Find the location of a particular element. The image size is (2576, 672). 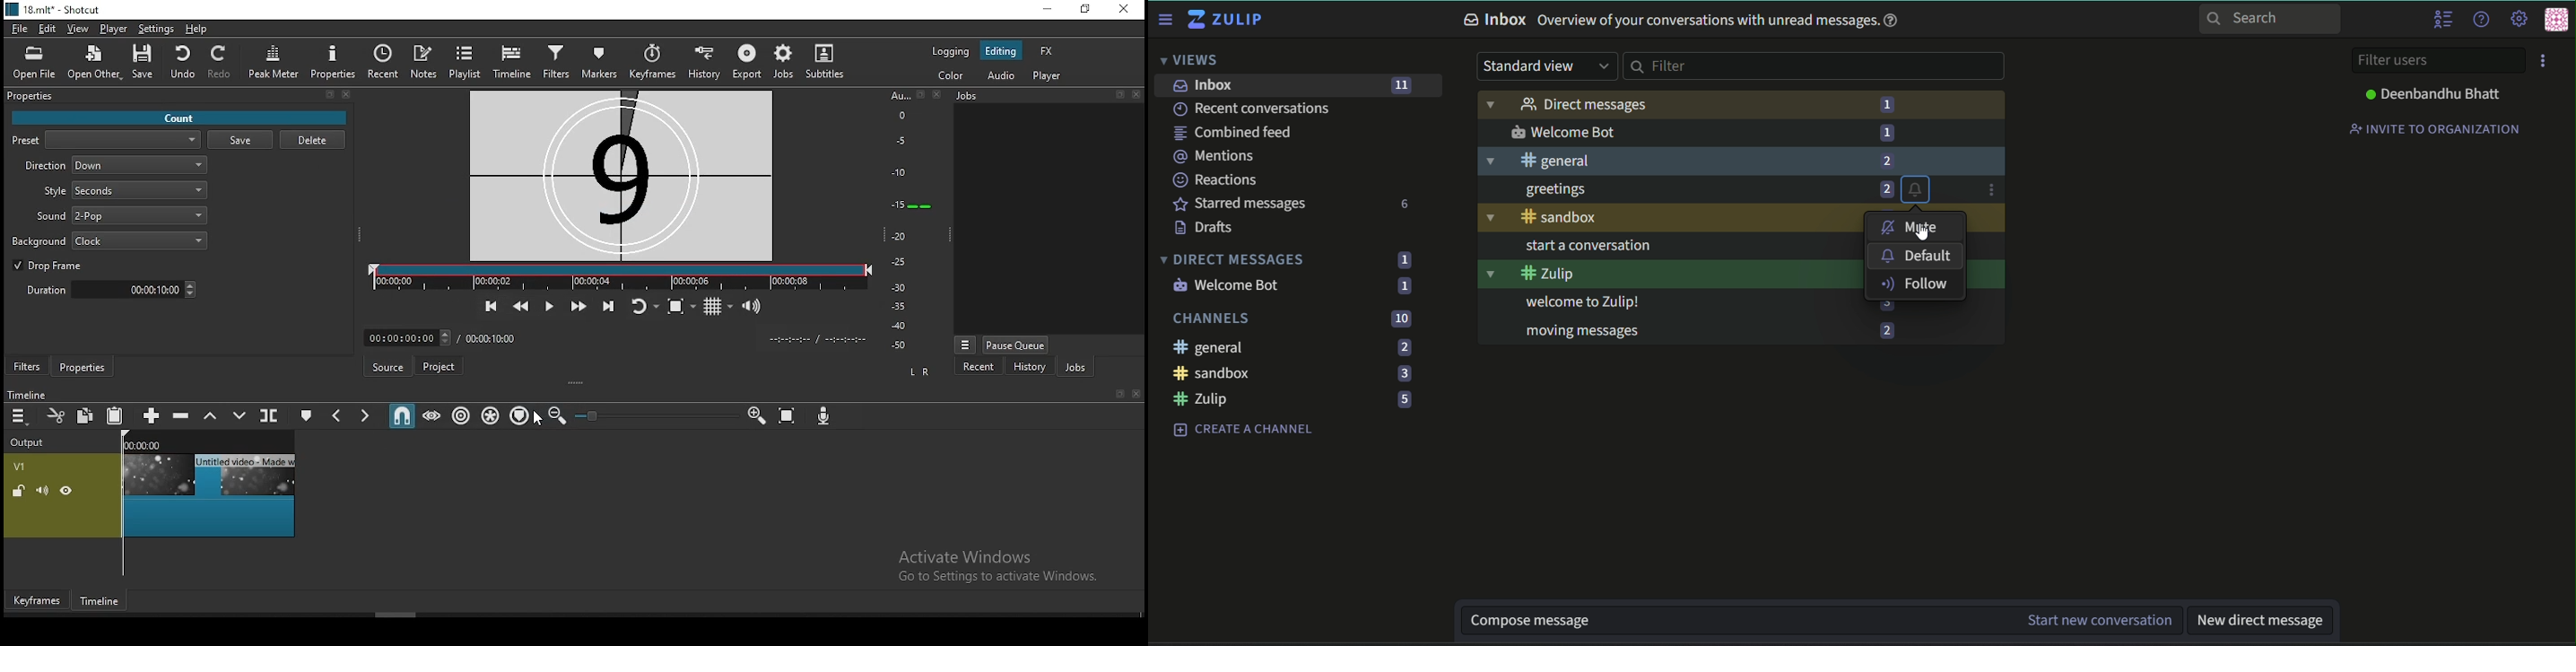

18.mit* - Shotcut is located at coordinates (52, 9).